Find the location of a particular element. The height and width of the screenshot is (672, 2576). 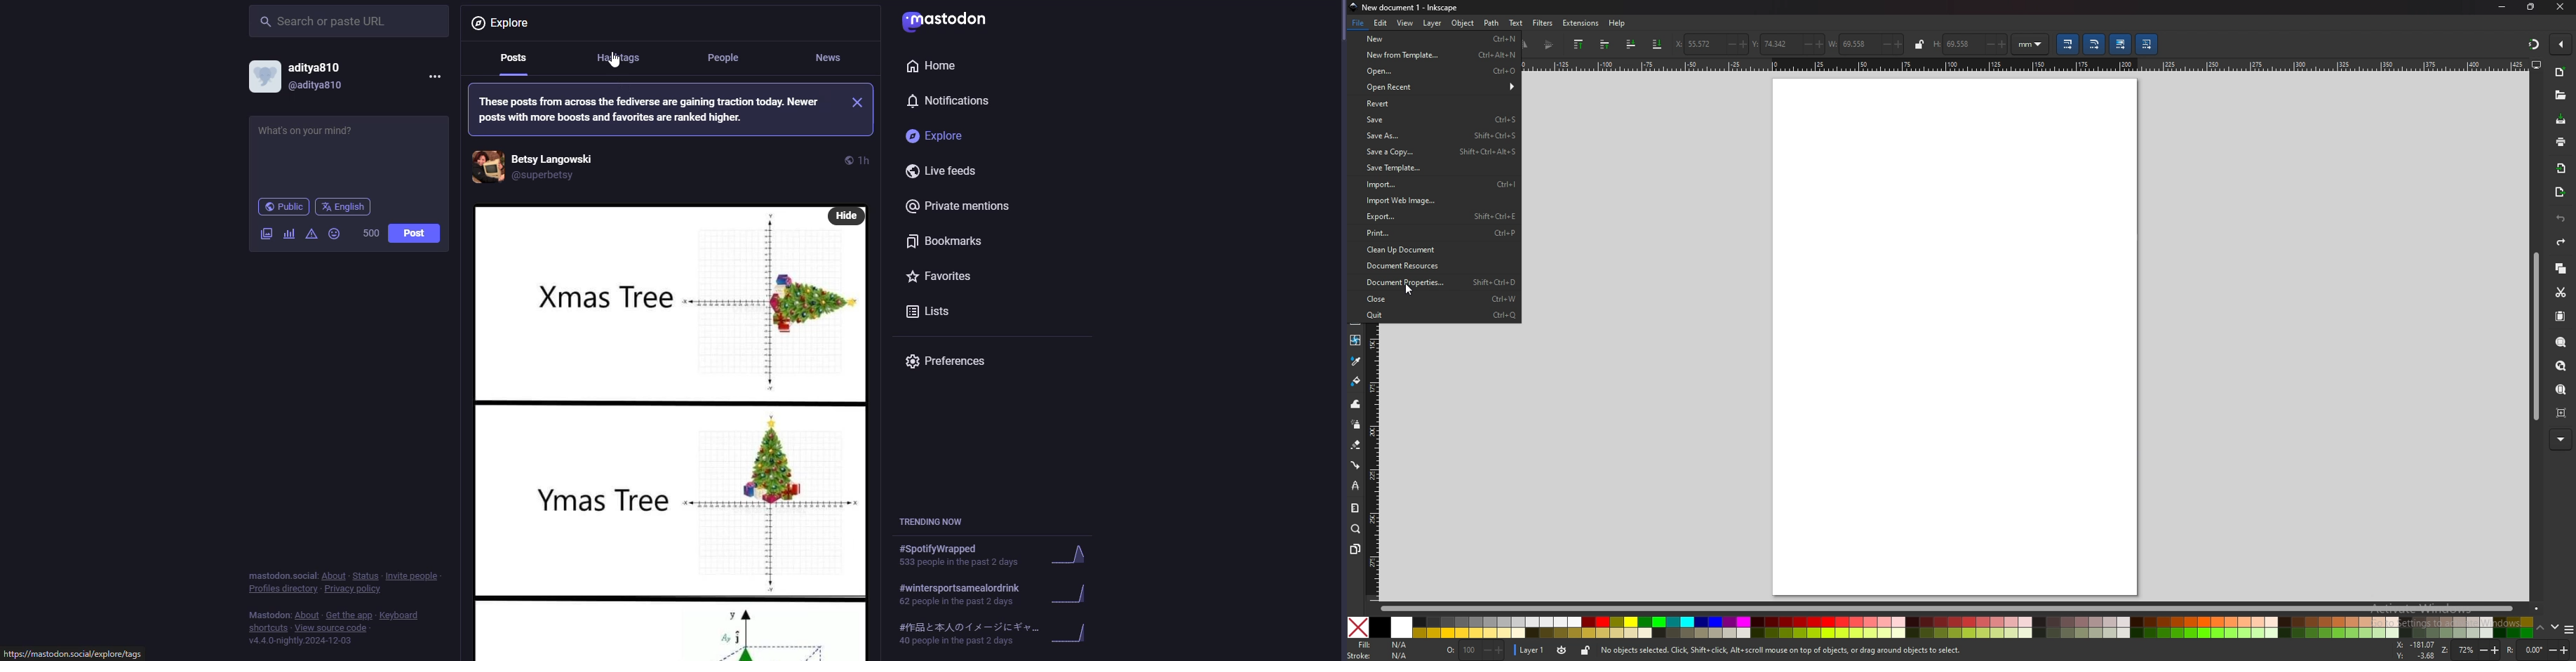

open is located at coordinates (1438, 70).